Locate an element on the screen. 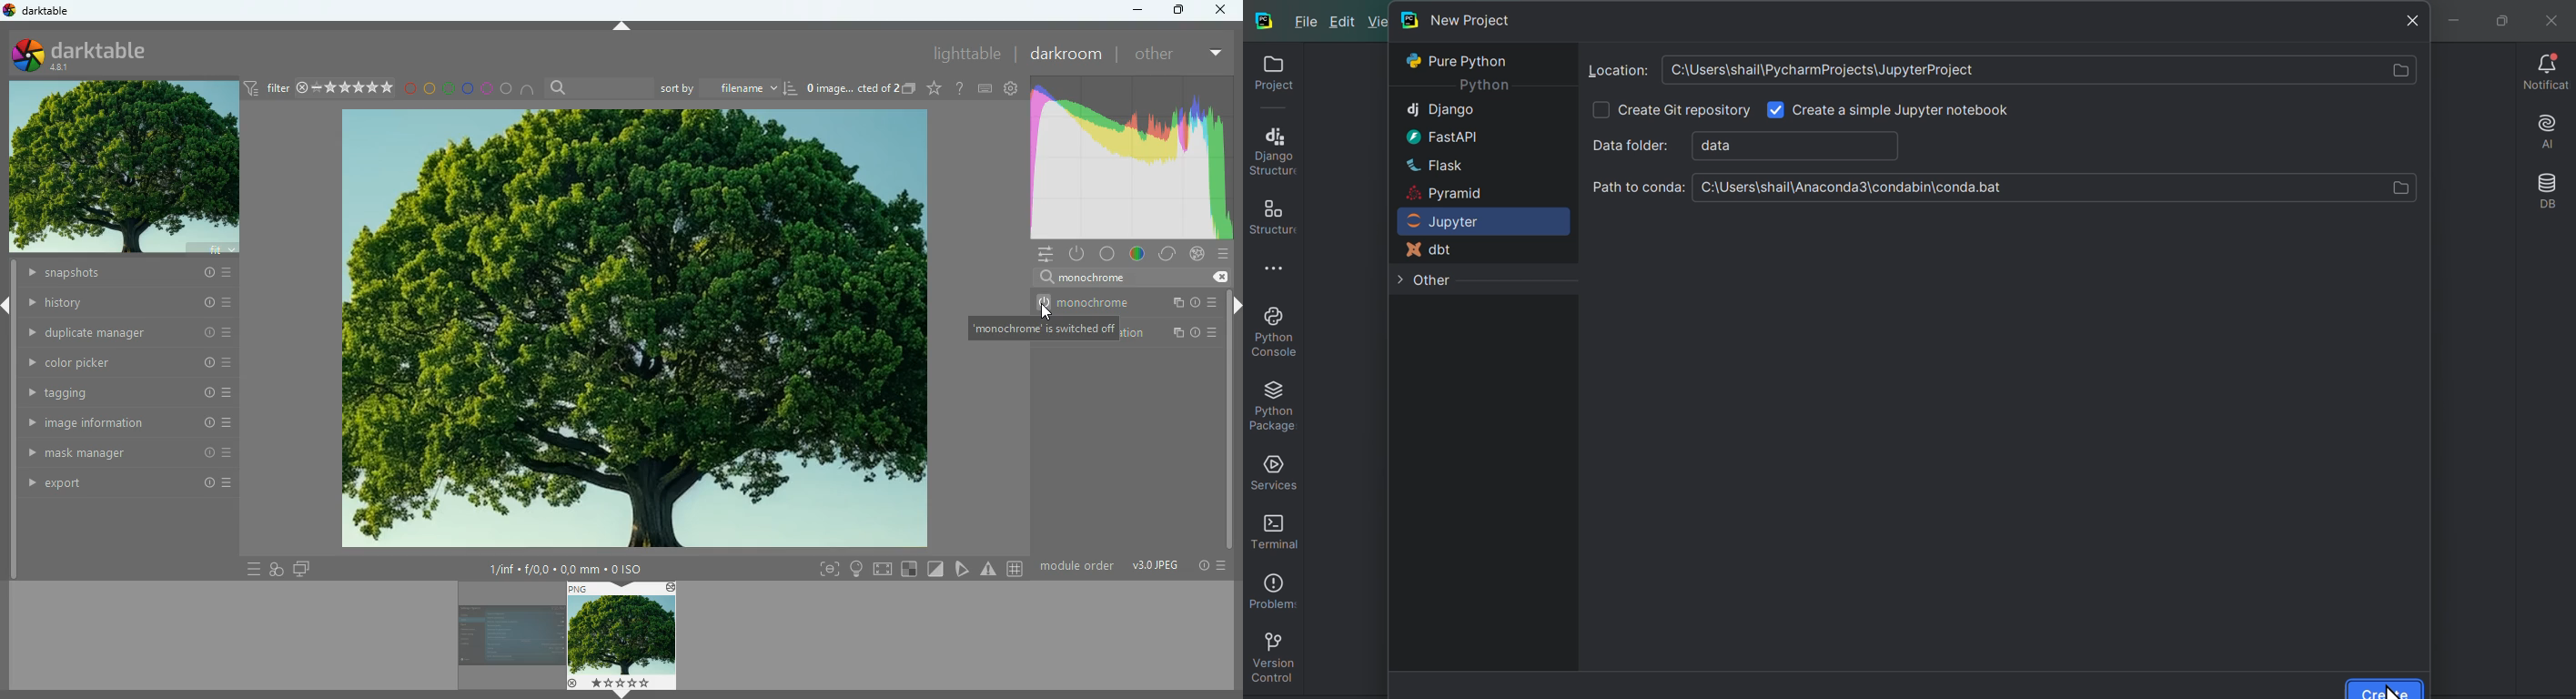 The height and width of the screenshot is (700, 2576). image is located at coordinates (621, 635).